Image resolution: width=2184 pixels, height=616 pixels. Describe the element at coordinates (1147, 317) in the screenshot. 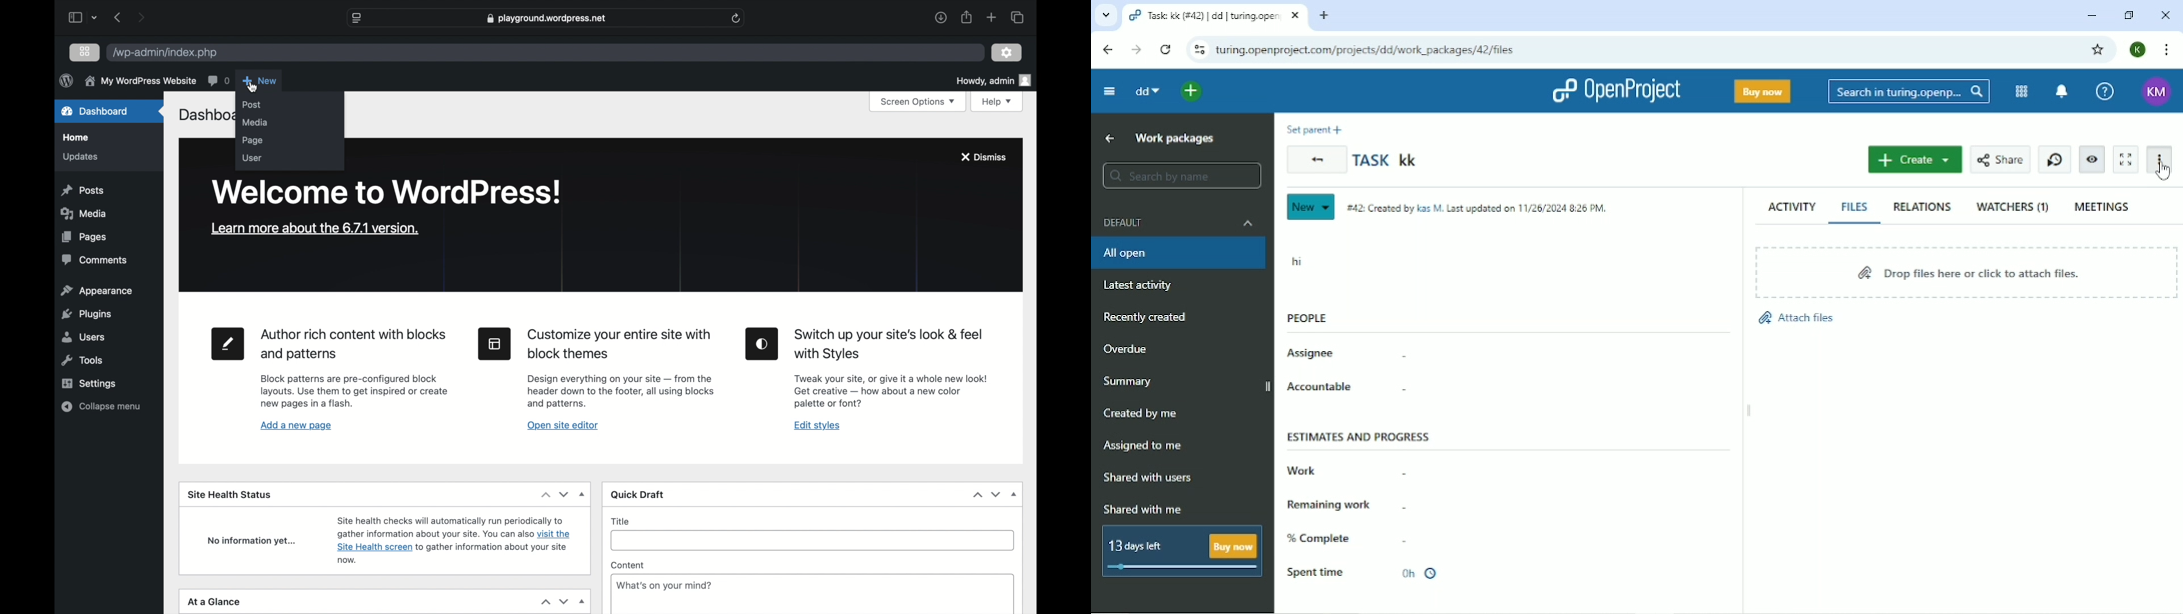

I see `Recently created` at that location.